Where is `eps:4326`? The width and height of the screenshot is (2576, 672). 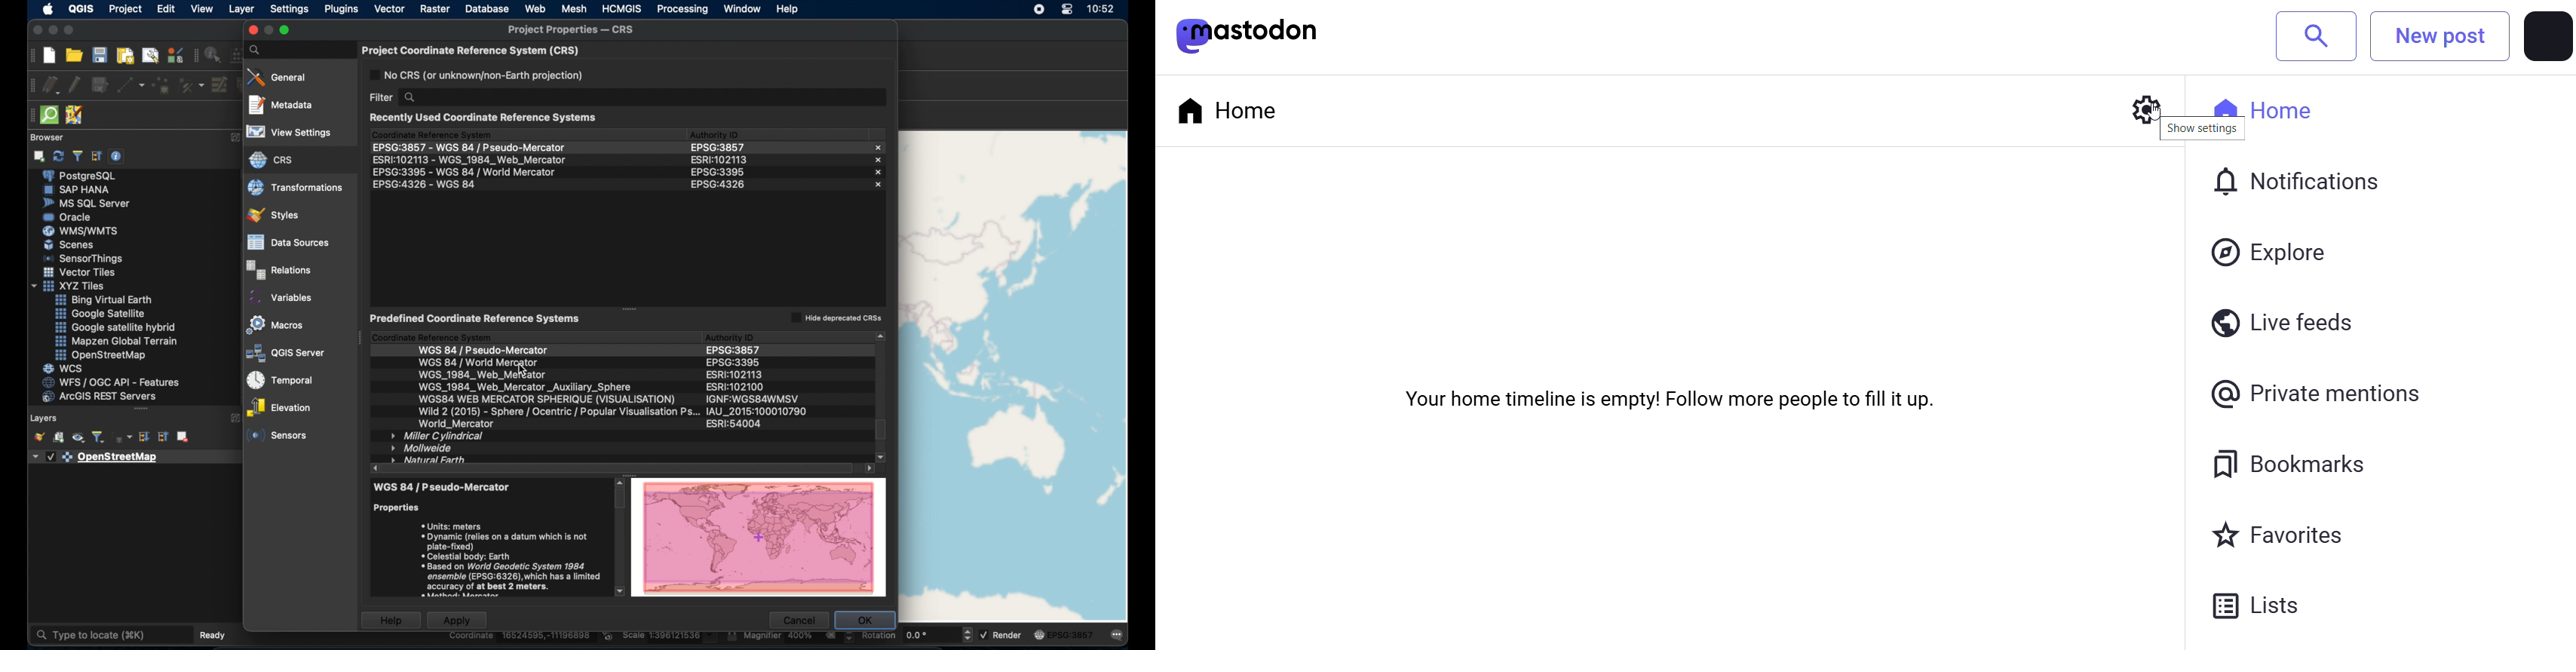 eps:4326 is located at coordinates (720, 185).